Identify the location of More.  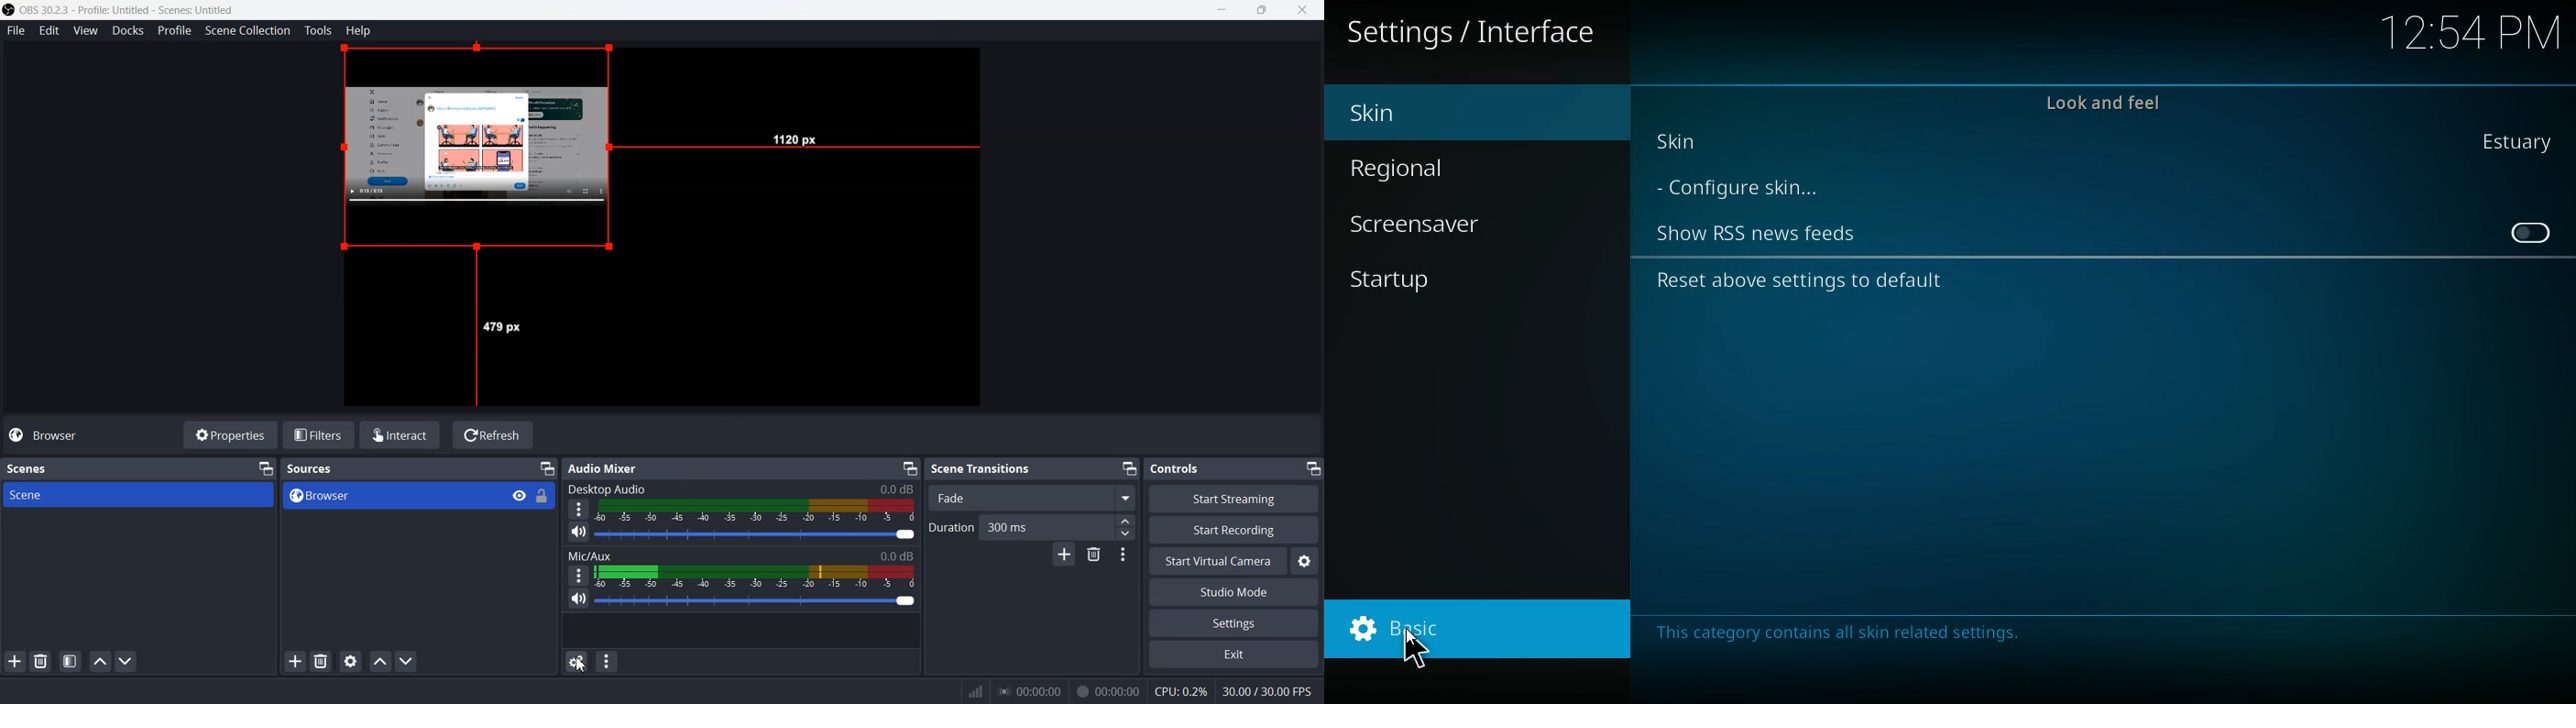
(579, 509).